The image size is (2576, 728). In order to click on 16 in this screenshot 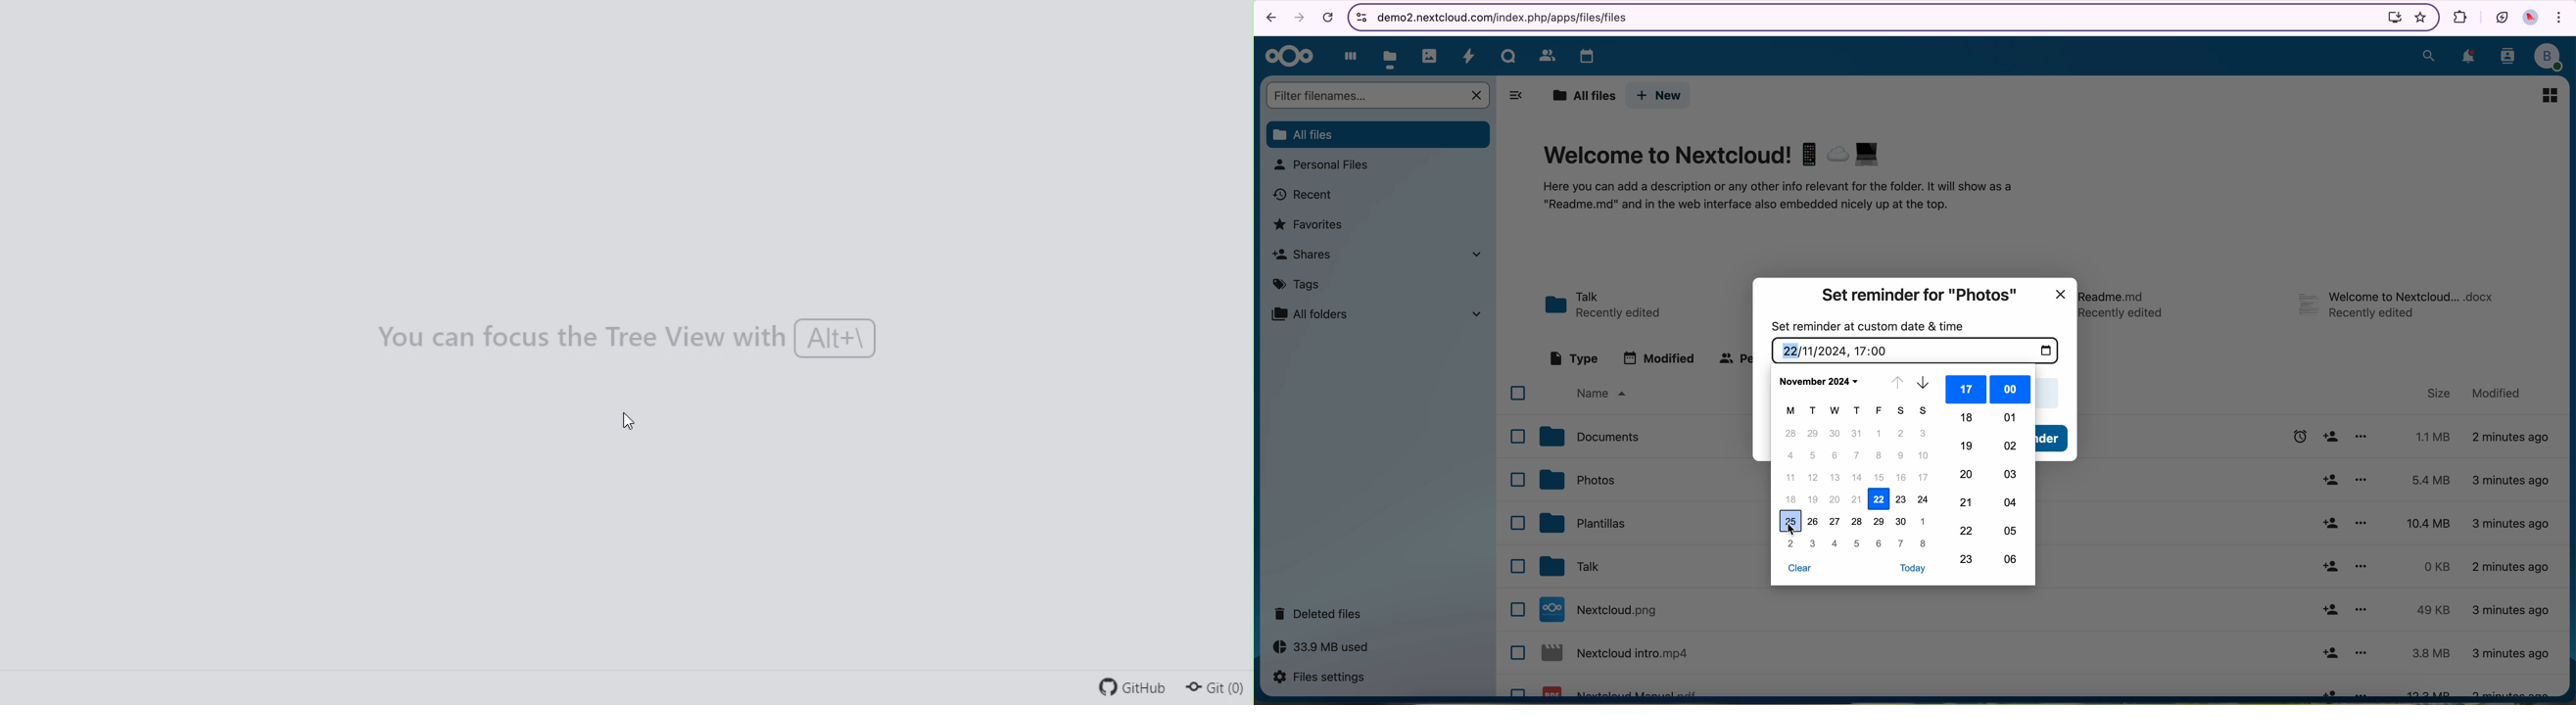, I will do `click(1901, 477)`.